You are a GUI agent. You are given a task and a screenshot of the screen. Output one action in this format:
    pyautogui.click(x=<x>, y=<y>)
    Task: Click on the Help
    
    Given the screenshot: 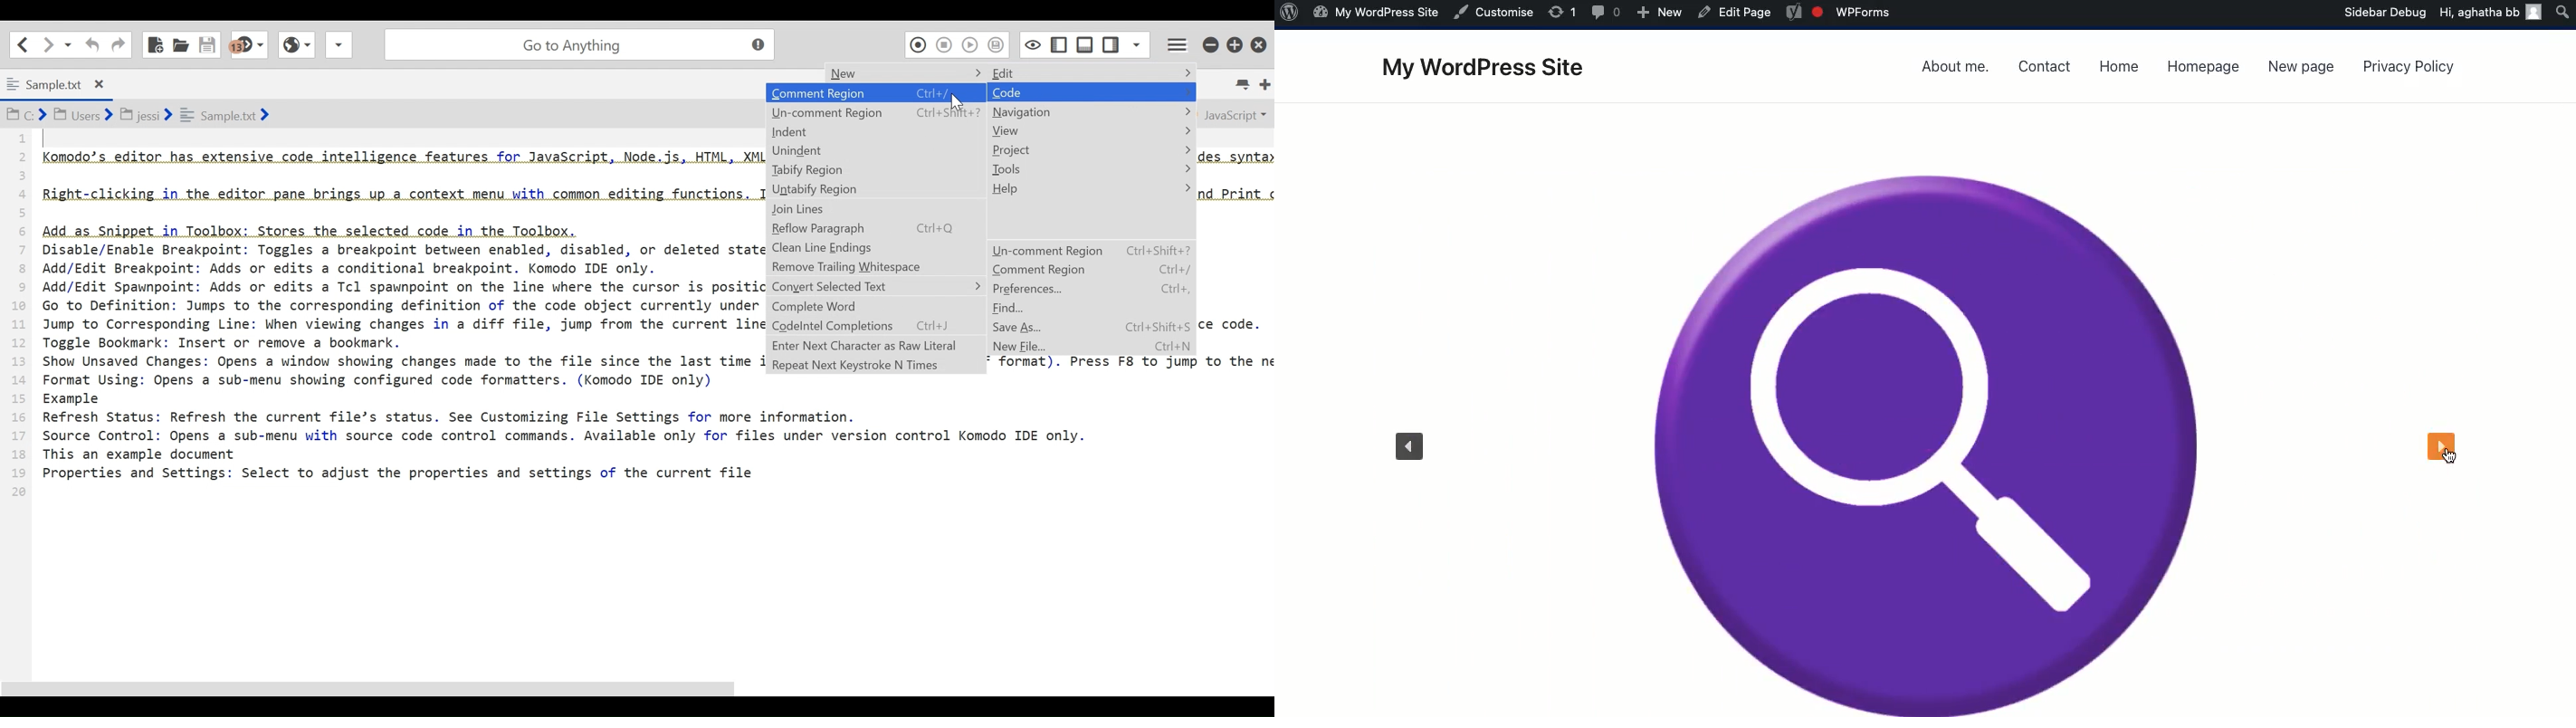 What is the action you would take?
    pyautogui.click(x=1090, y=188)
    